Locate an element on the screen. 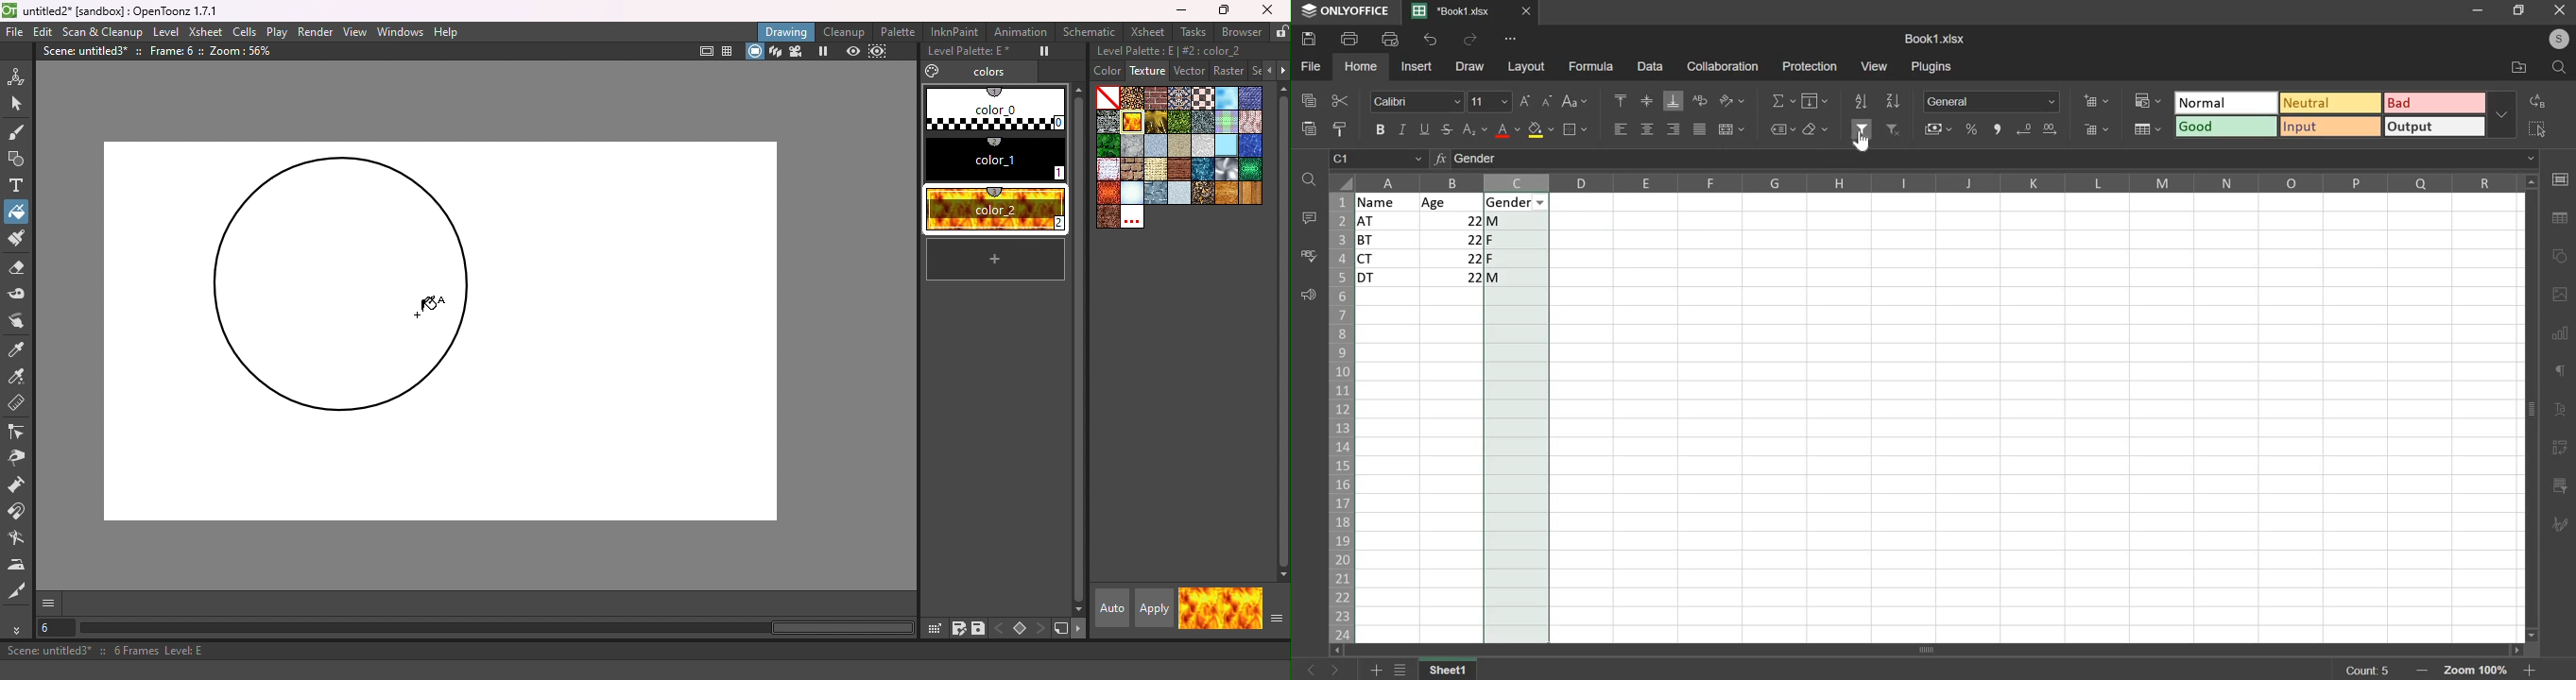  border is located at coordinates (1578, 130).